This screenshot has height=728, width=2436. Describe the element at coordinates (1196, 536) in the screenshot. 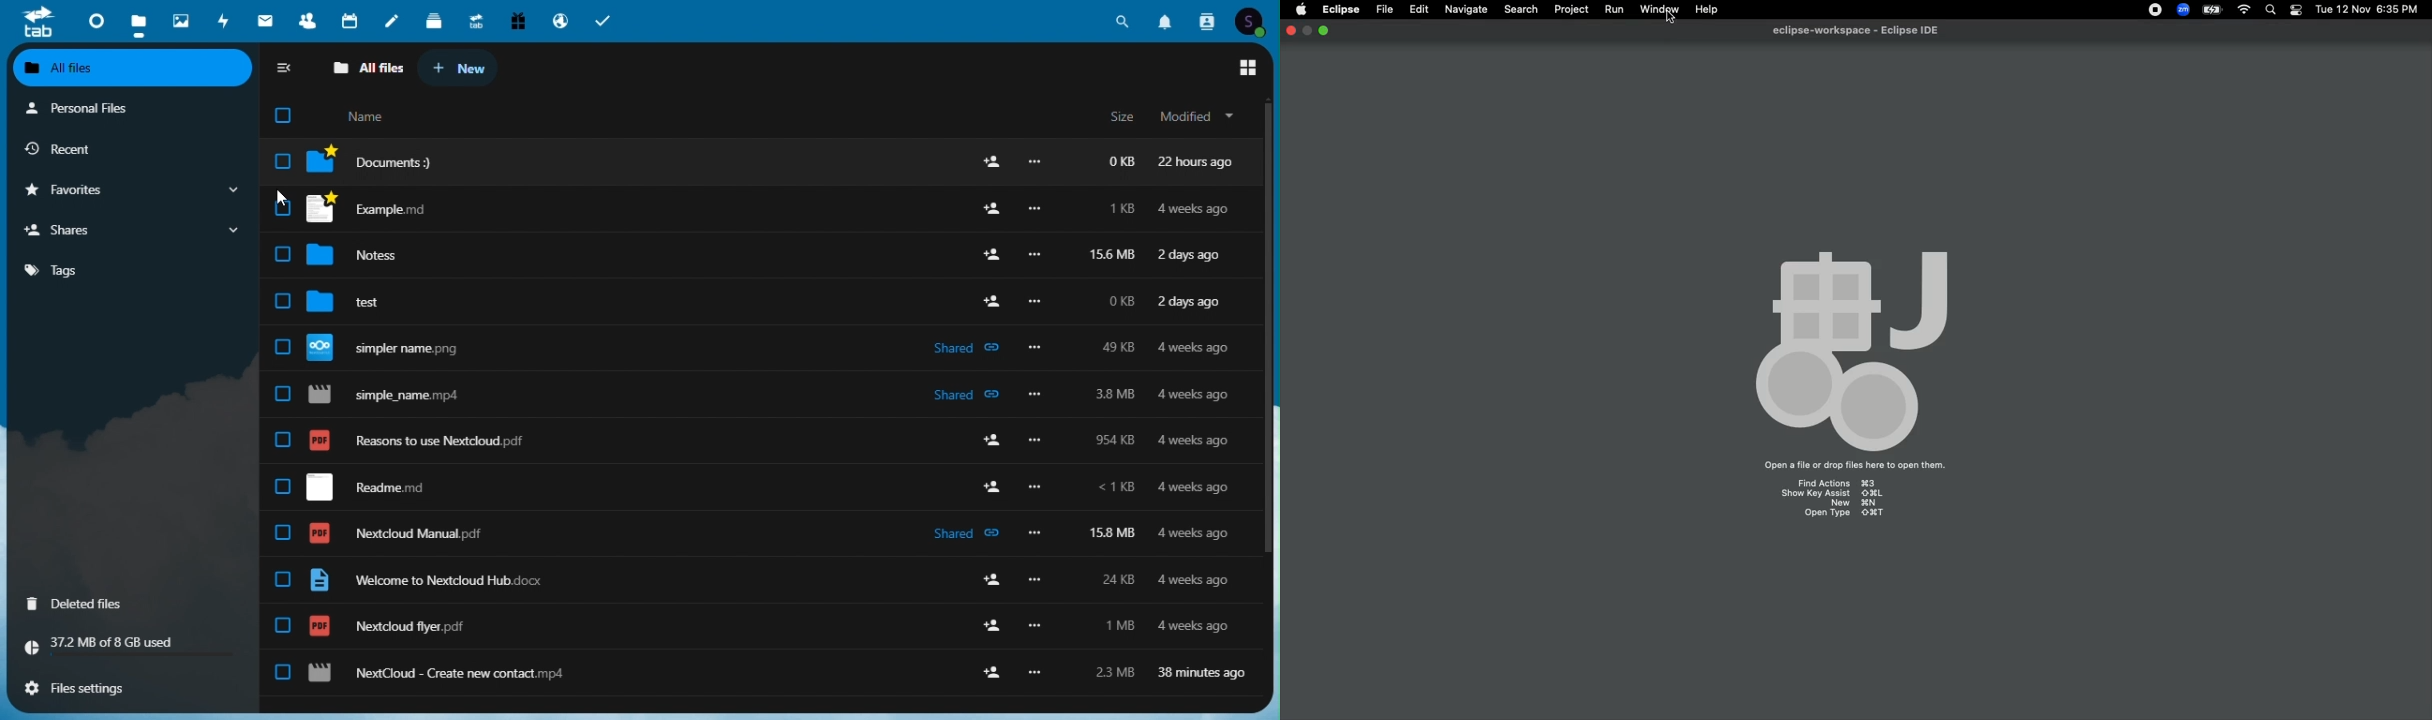

I see `4 weeks ago` at that location.